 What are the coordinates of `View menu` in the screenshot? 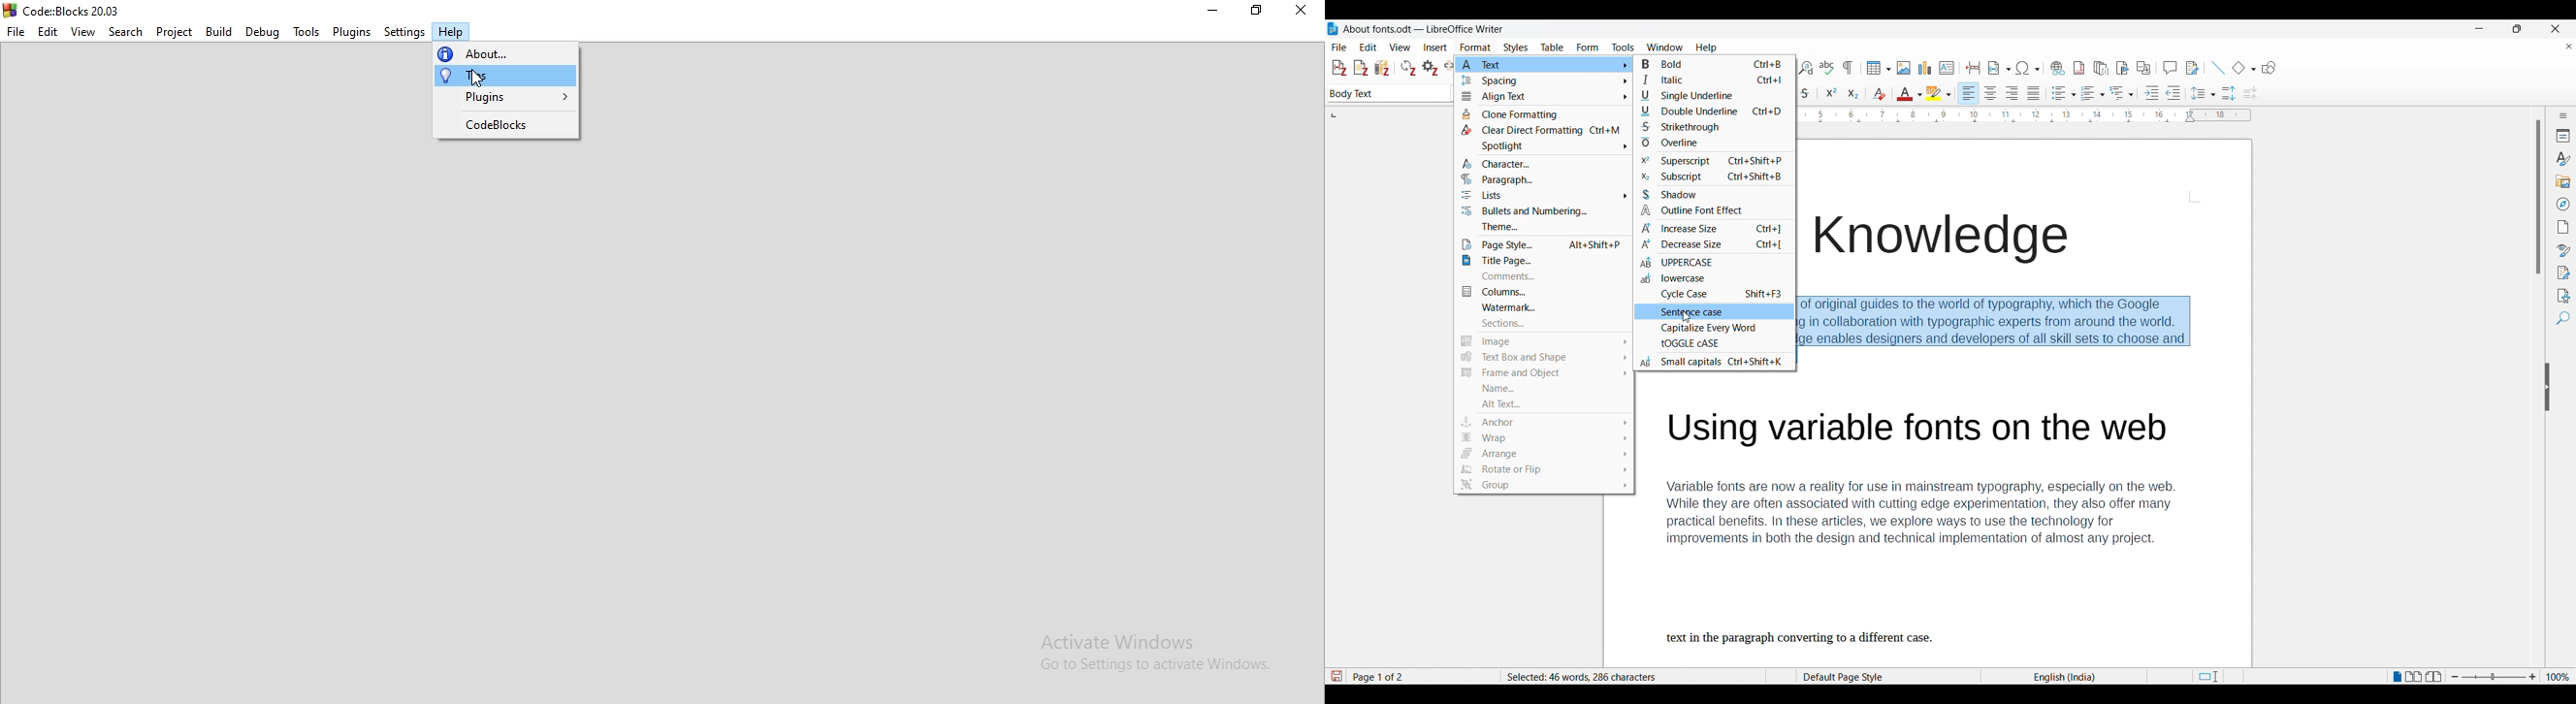 It's located at (1400, 48).